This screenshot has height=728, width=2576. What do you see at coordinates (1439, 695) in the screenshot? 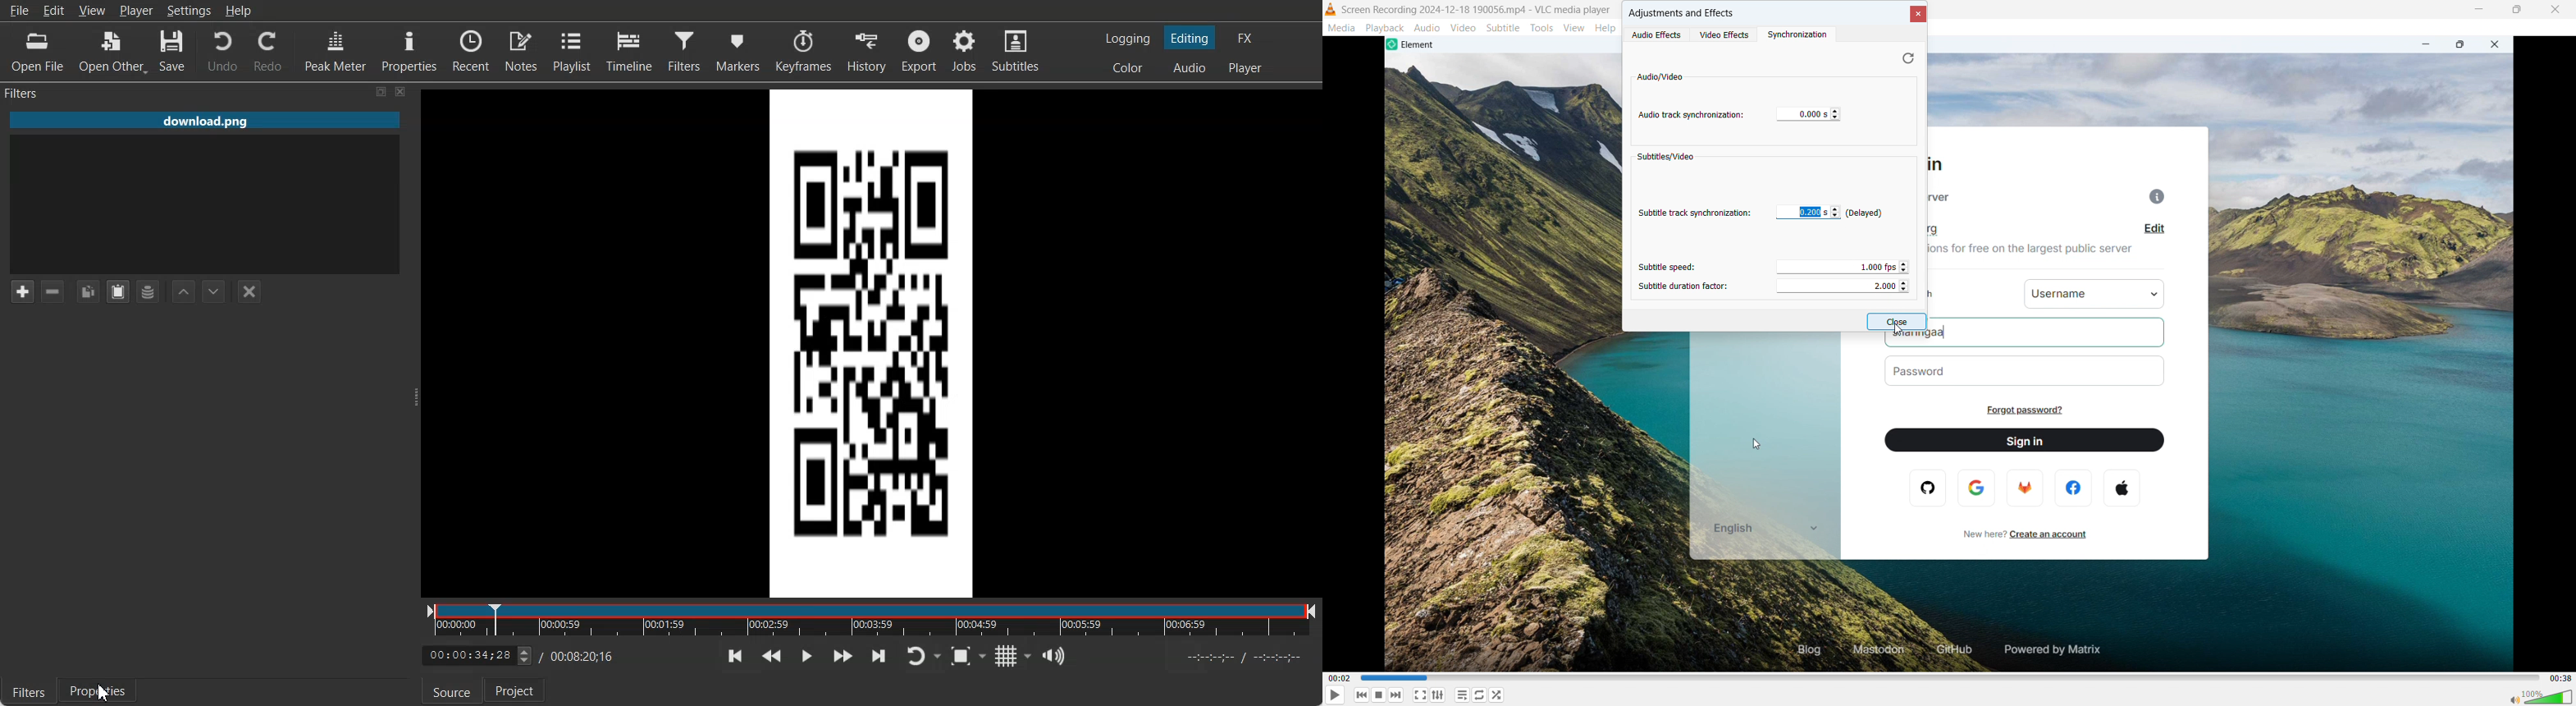
I see `show advanced settings` at bounding box center [1439, 695].